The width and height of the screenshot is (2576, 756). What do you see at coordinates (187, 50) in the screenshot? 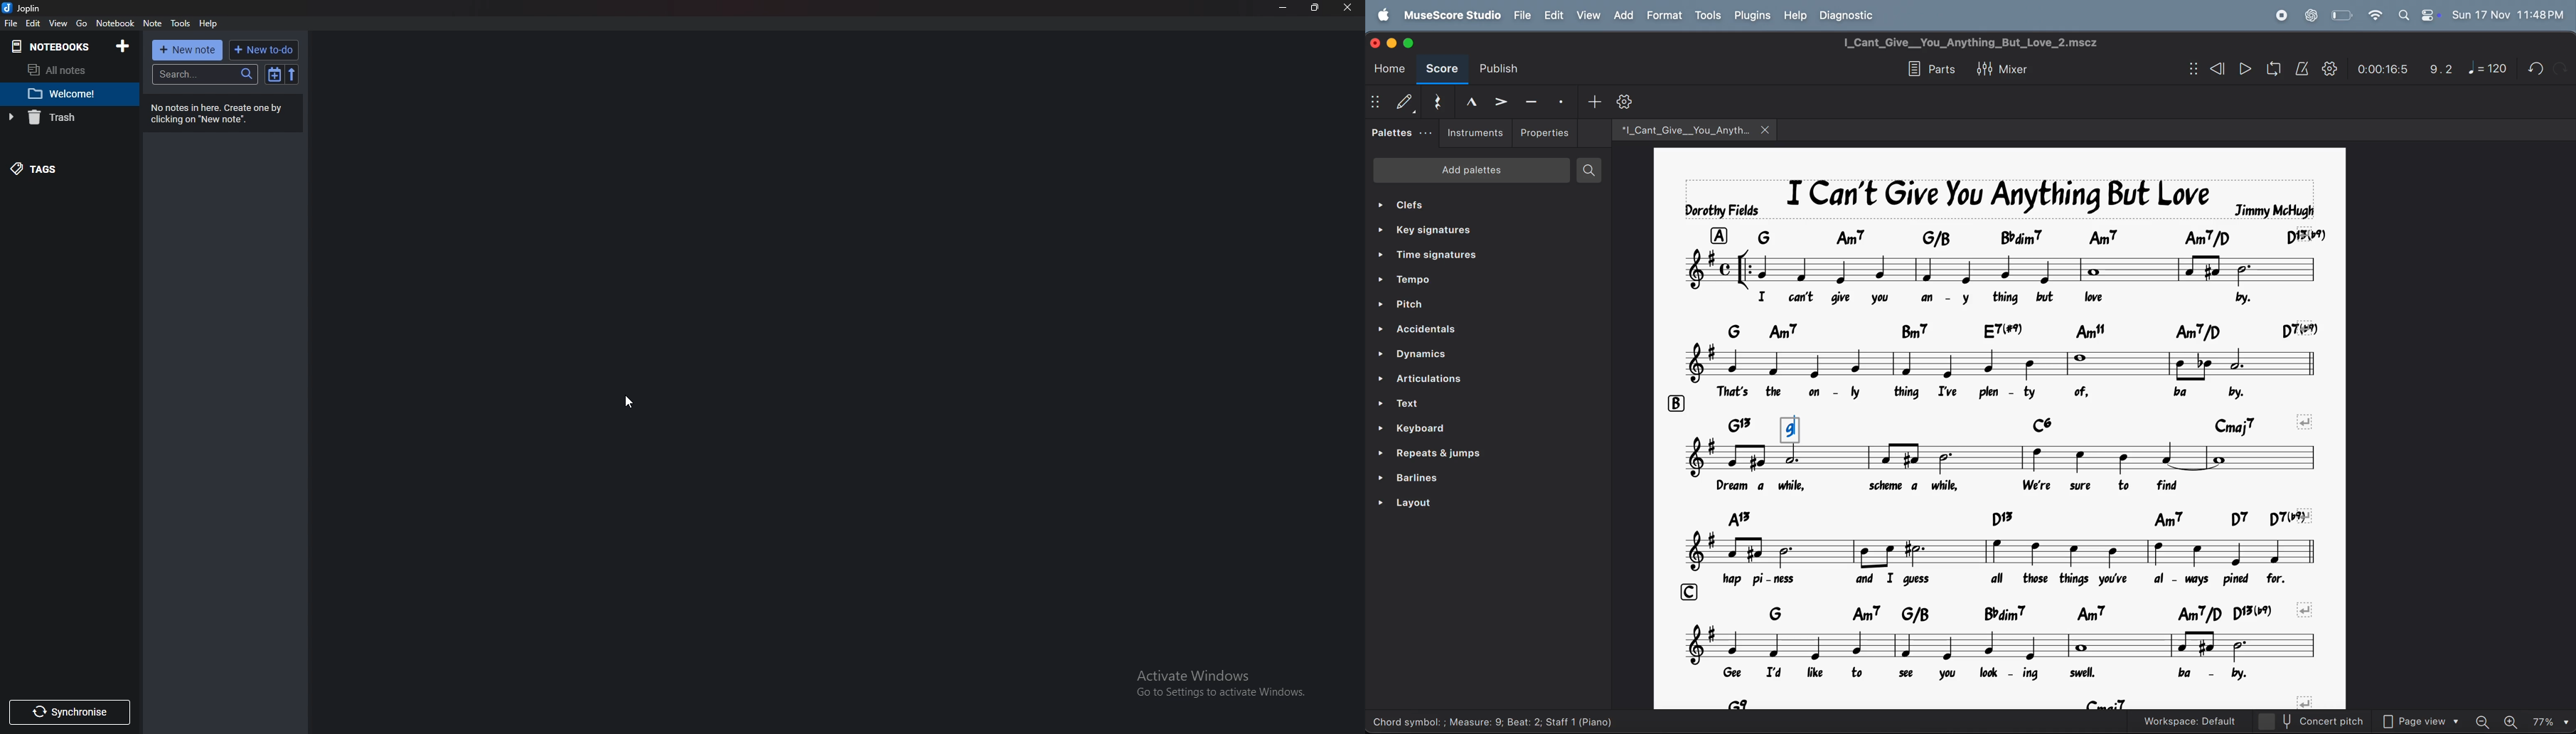
I see `New note` at bounding box center [187, 50].